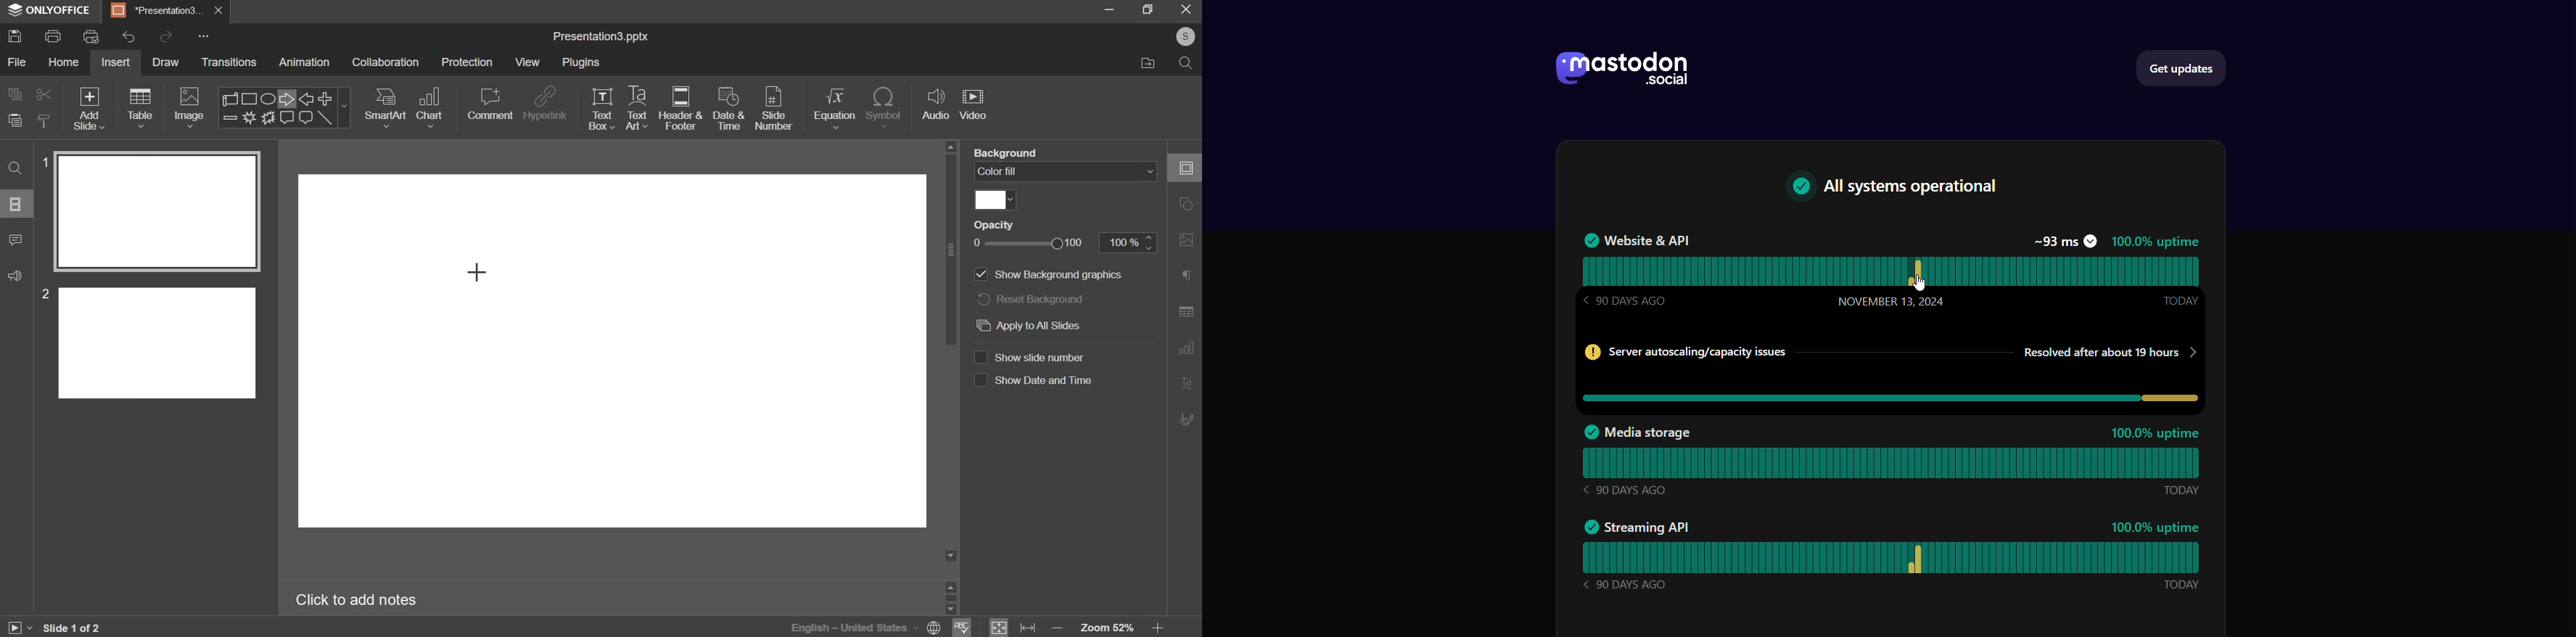 The image size is (2576, 644). What do you see at coordinates (973, 106) in the screenshot?
I see `video` at bounding box center [973, 106].